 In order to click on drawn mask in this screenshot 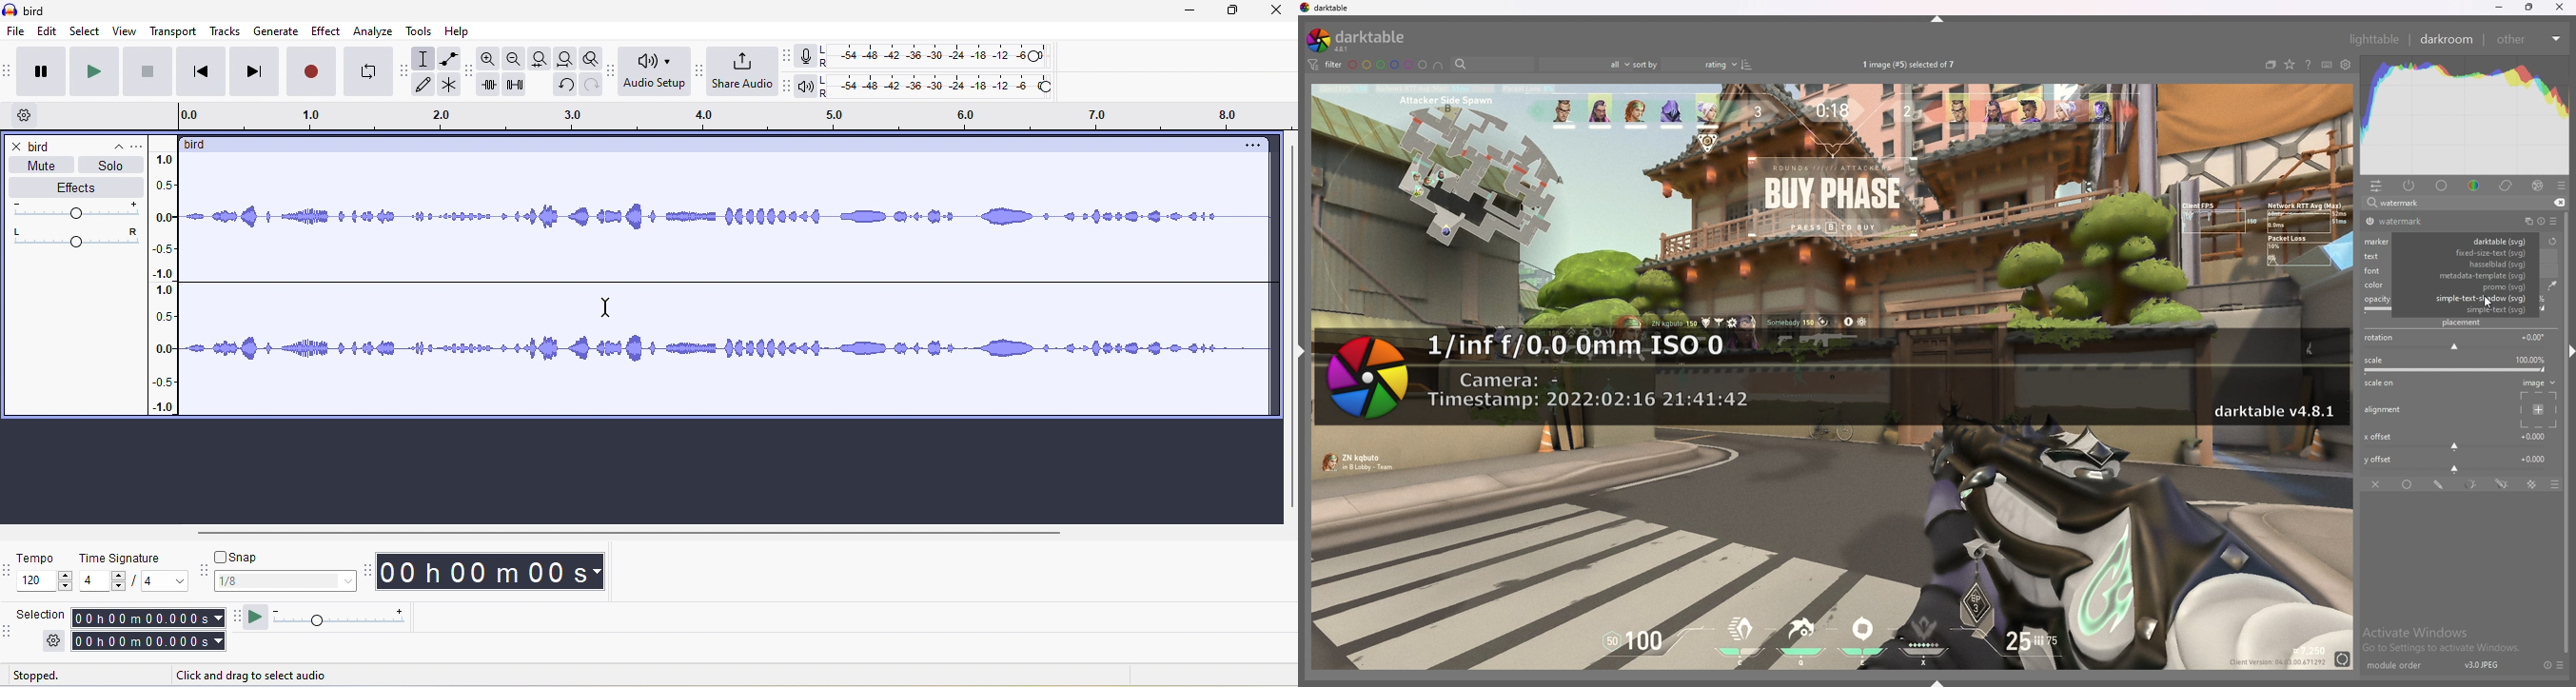, I will do `click(2440, 485)`.